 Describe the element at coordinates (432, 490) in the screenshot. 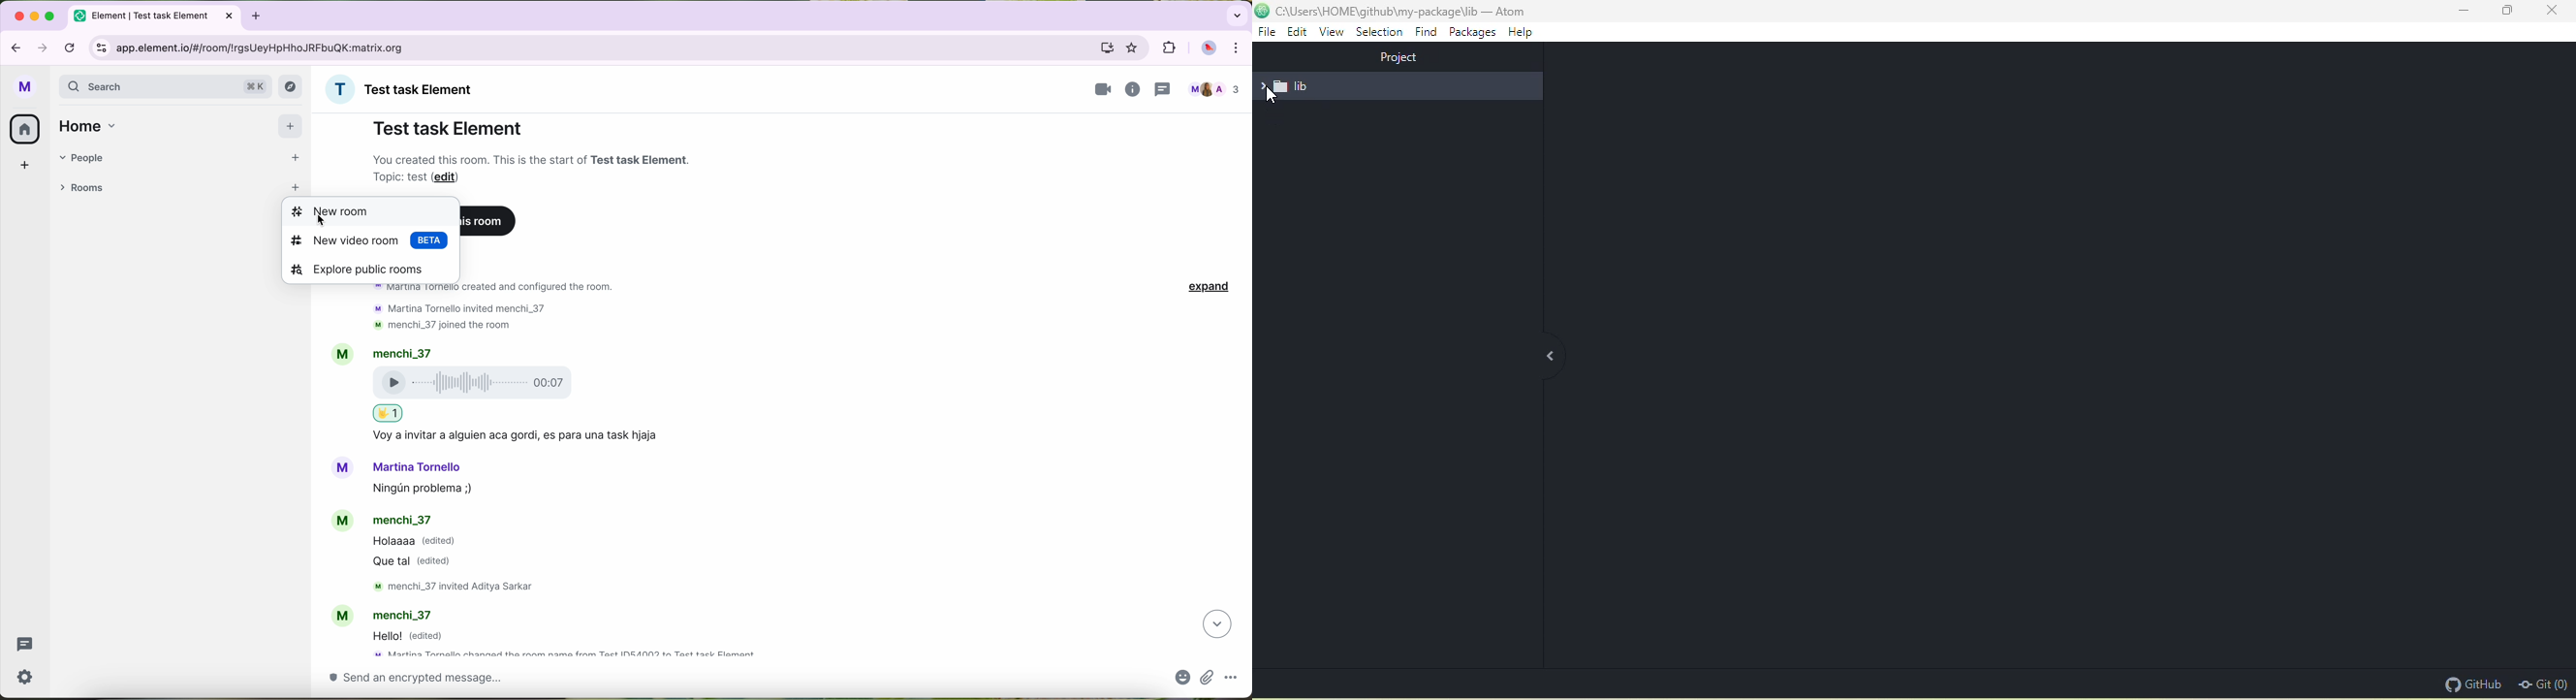

I see `message` at that location.